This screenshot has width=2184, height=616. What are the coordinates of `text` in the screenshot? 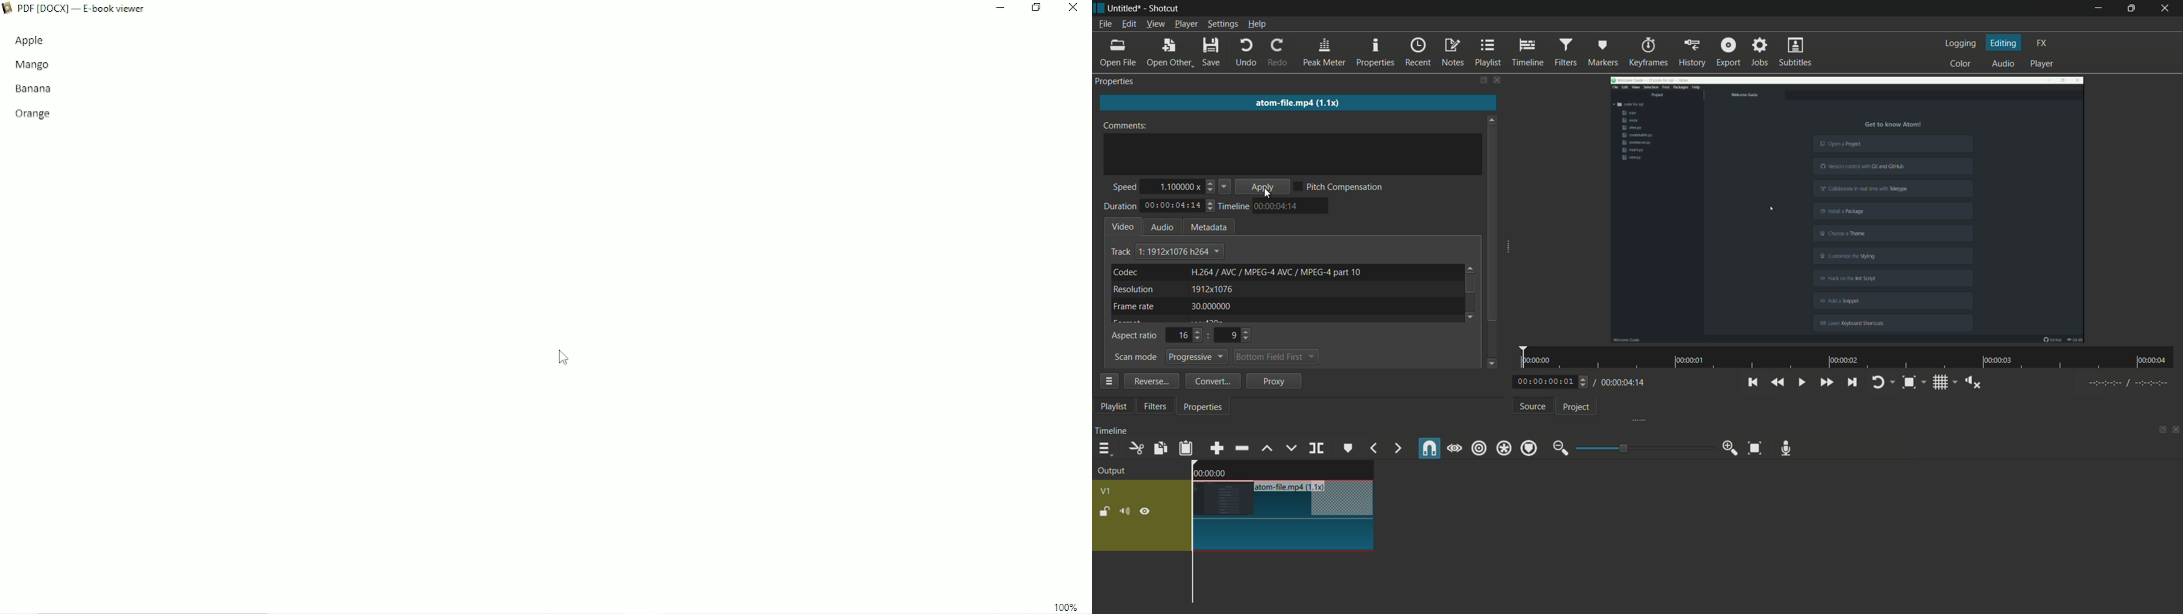 It's located at (1277, 271).